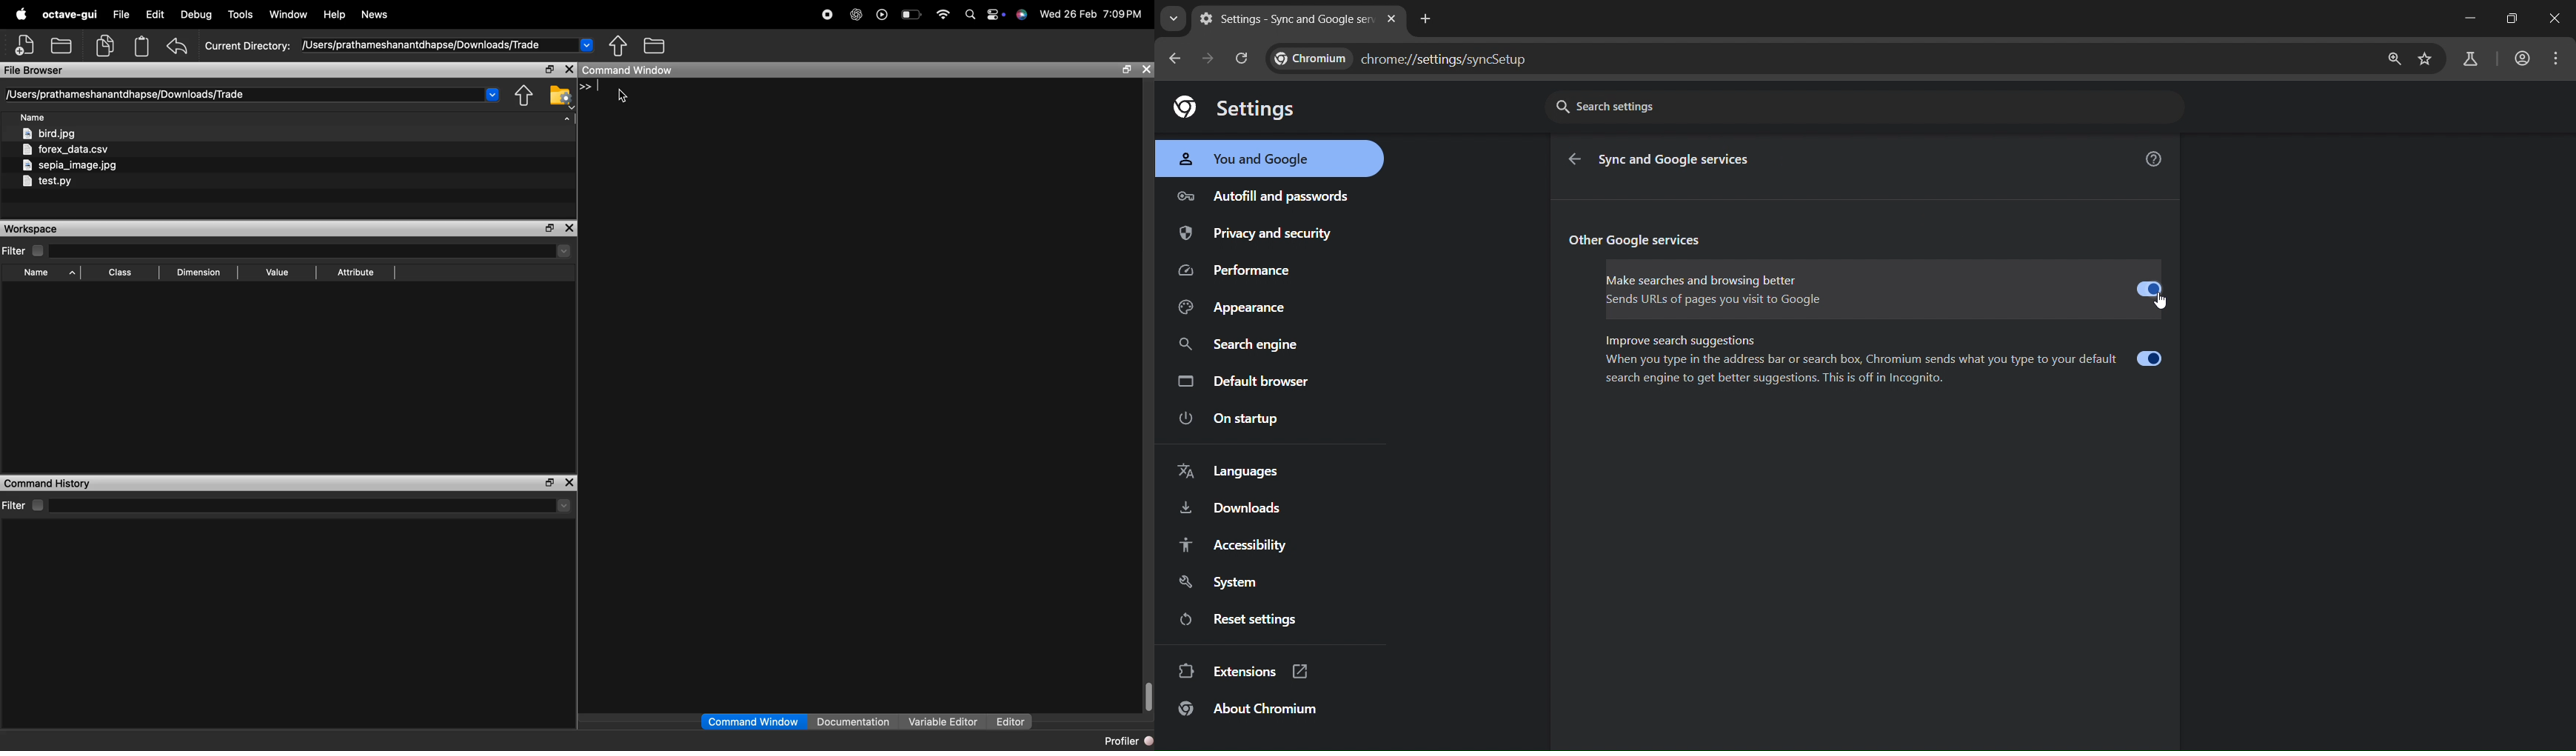 The image size is (2576, 756). I want to click on copy, so click(106, 46).